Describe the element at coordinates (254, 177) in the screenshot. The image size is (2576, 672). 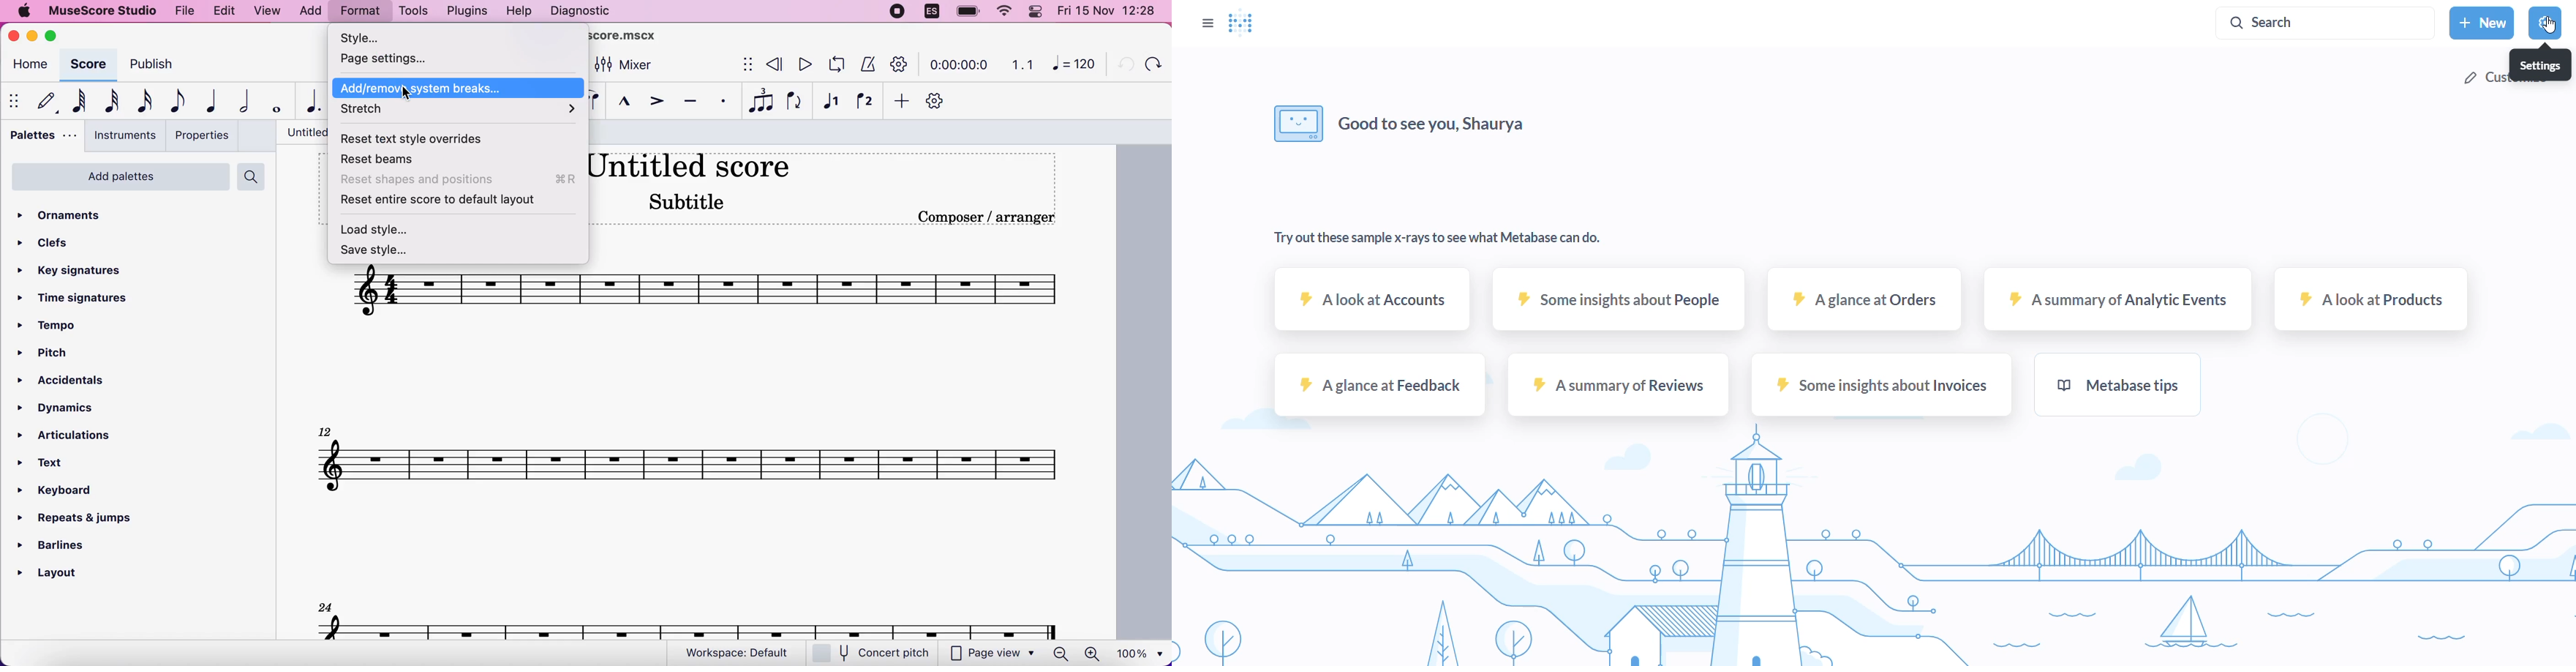
I see `search` at that location.